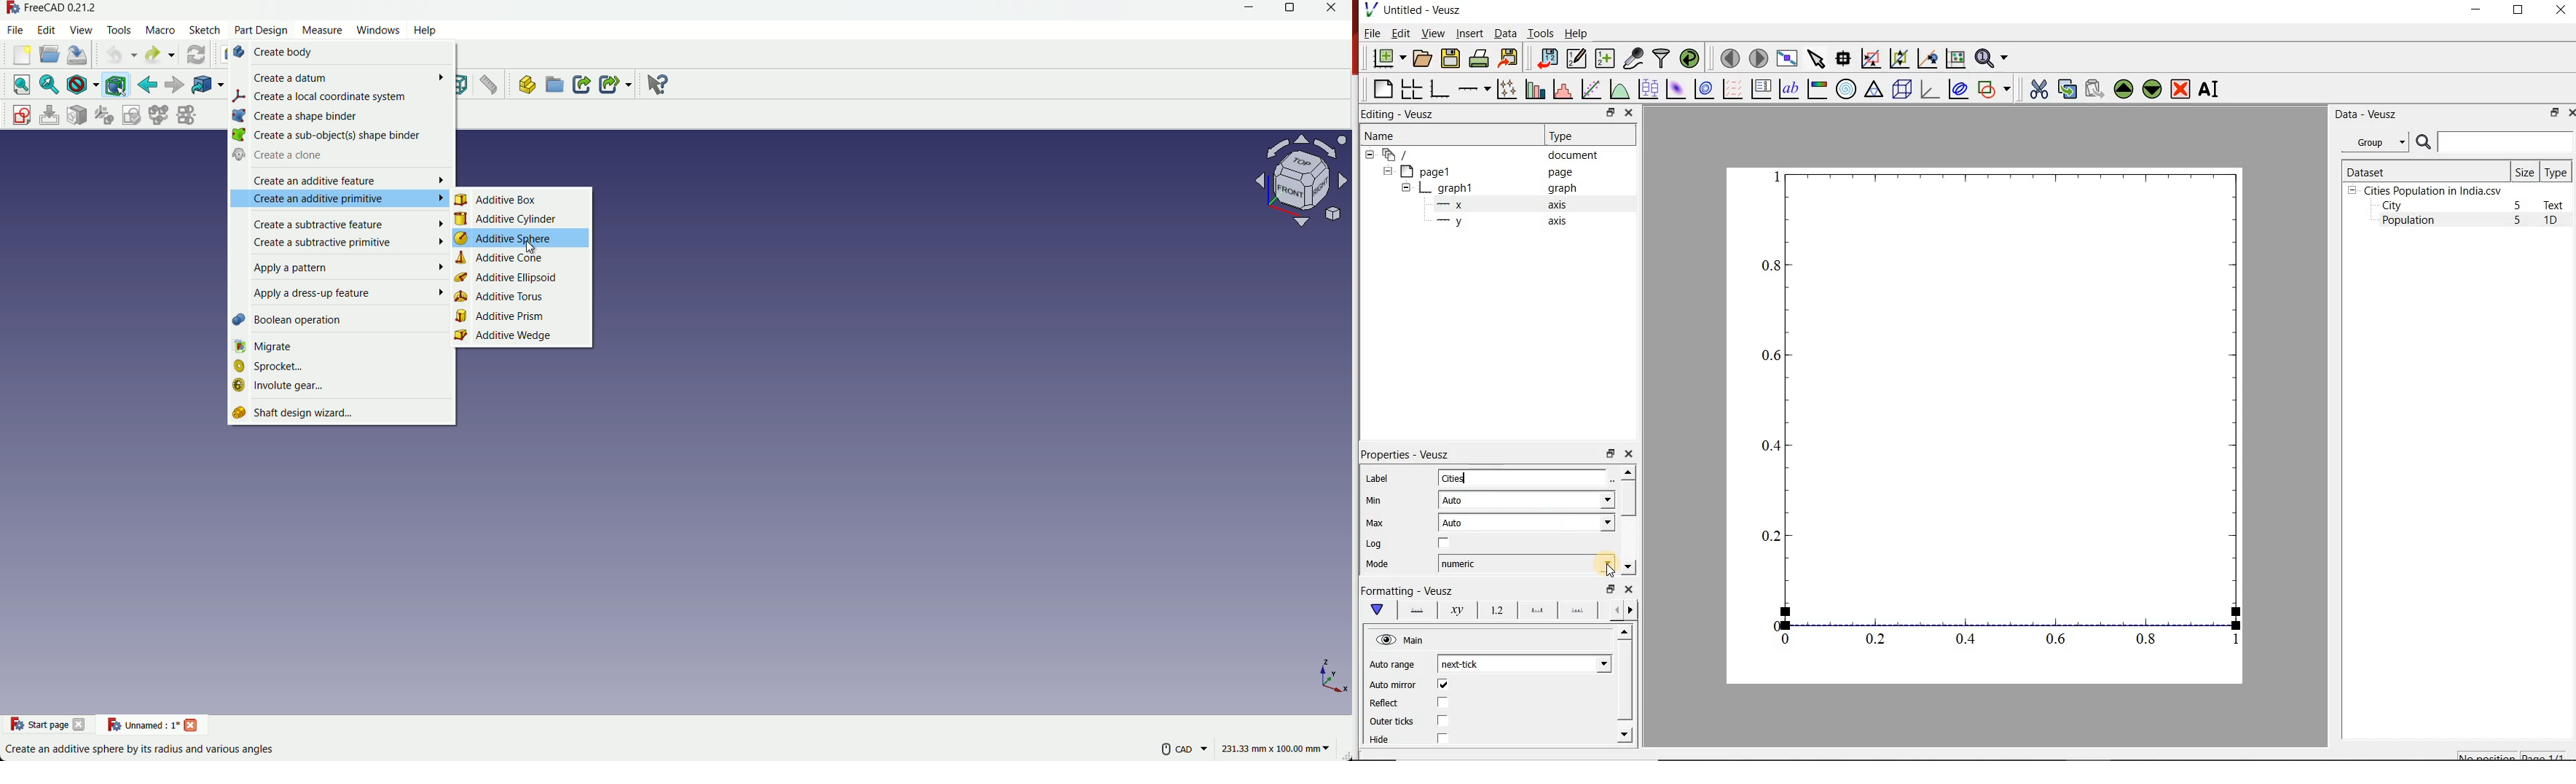 The image size is (2576, 784). I want to click on apply a pattern, so click(337, 270).